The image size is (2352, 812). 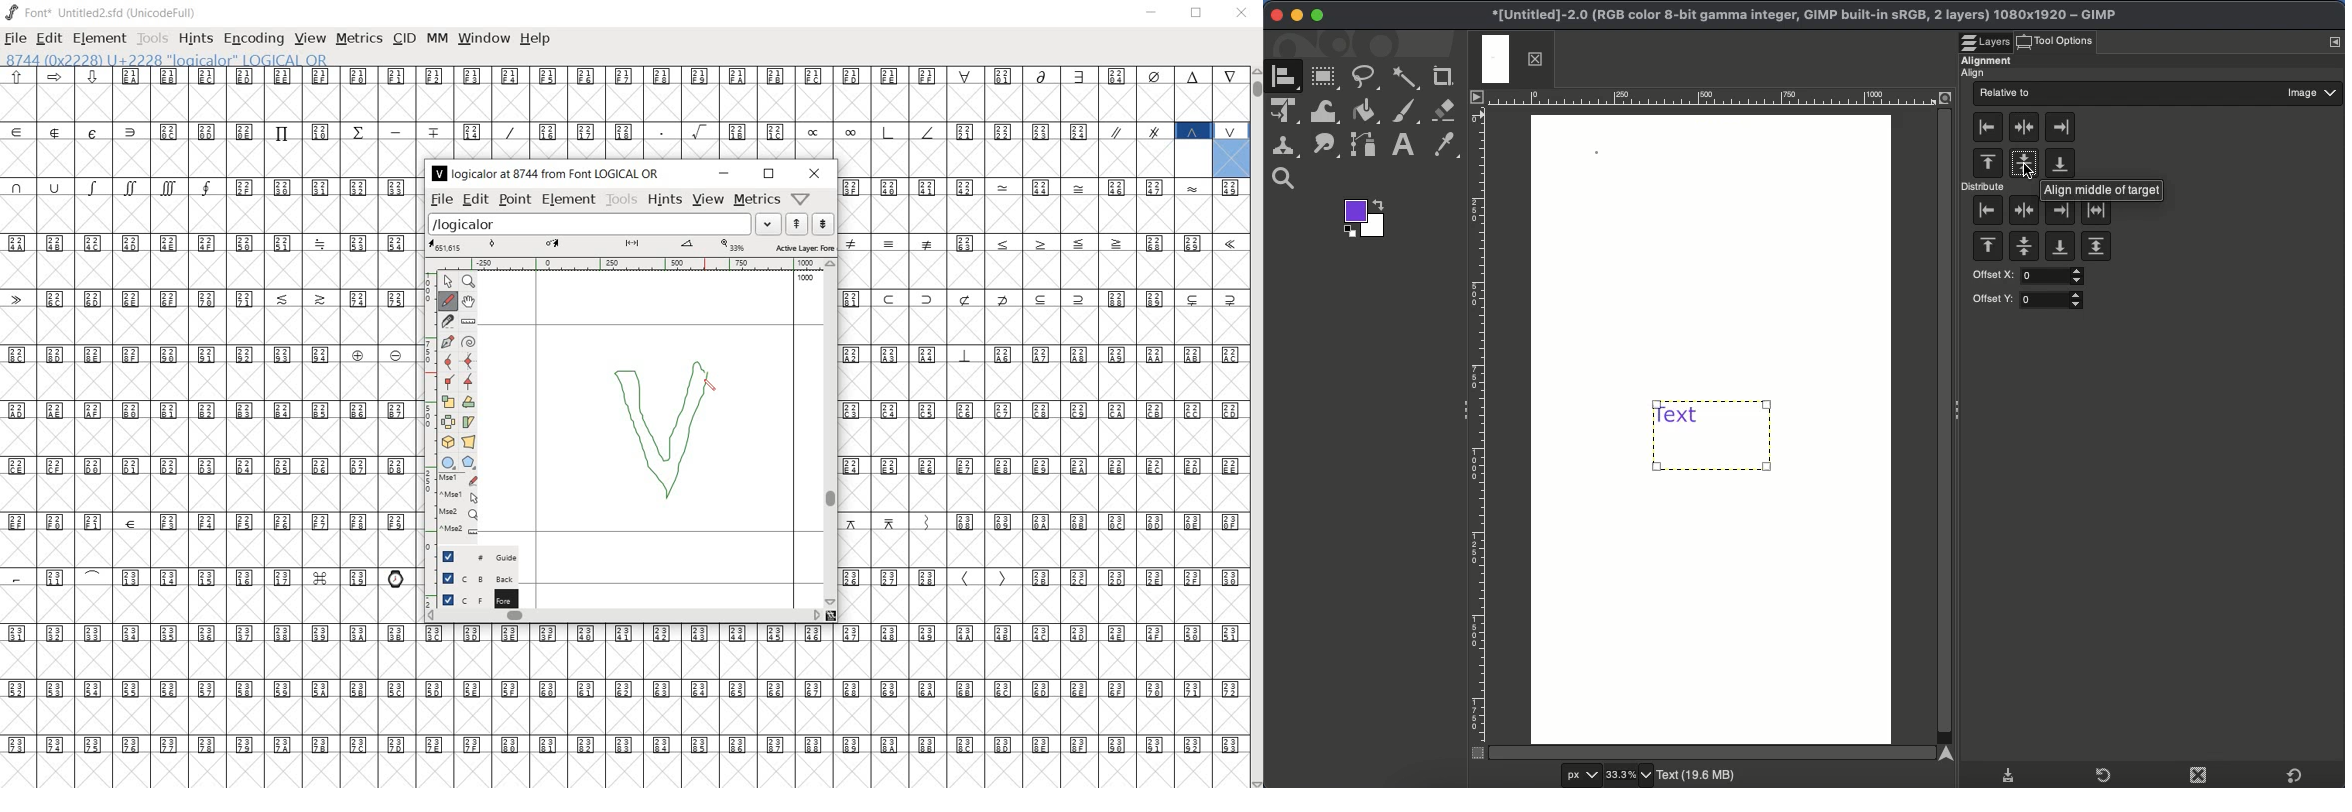 I want to click on load word list, so click(x=605, y=224).